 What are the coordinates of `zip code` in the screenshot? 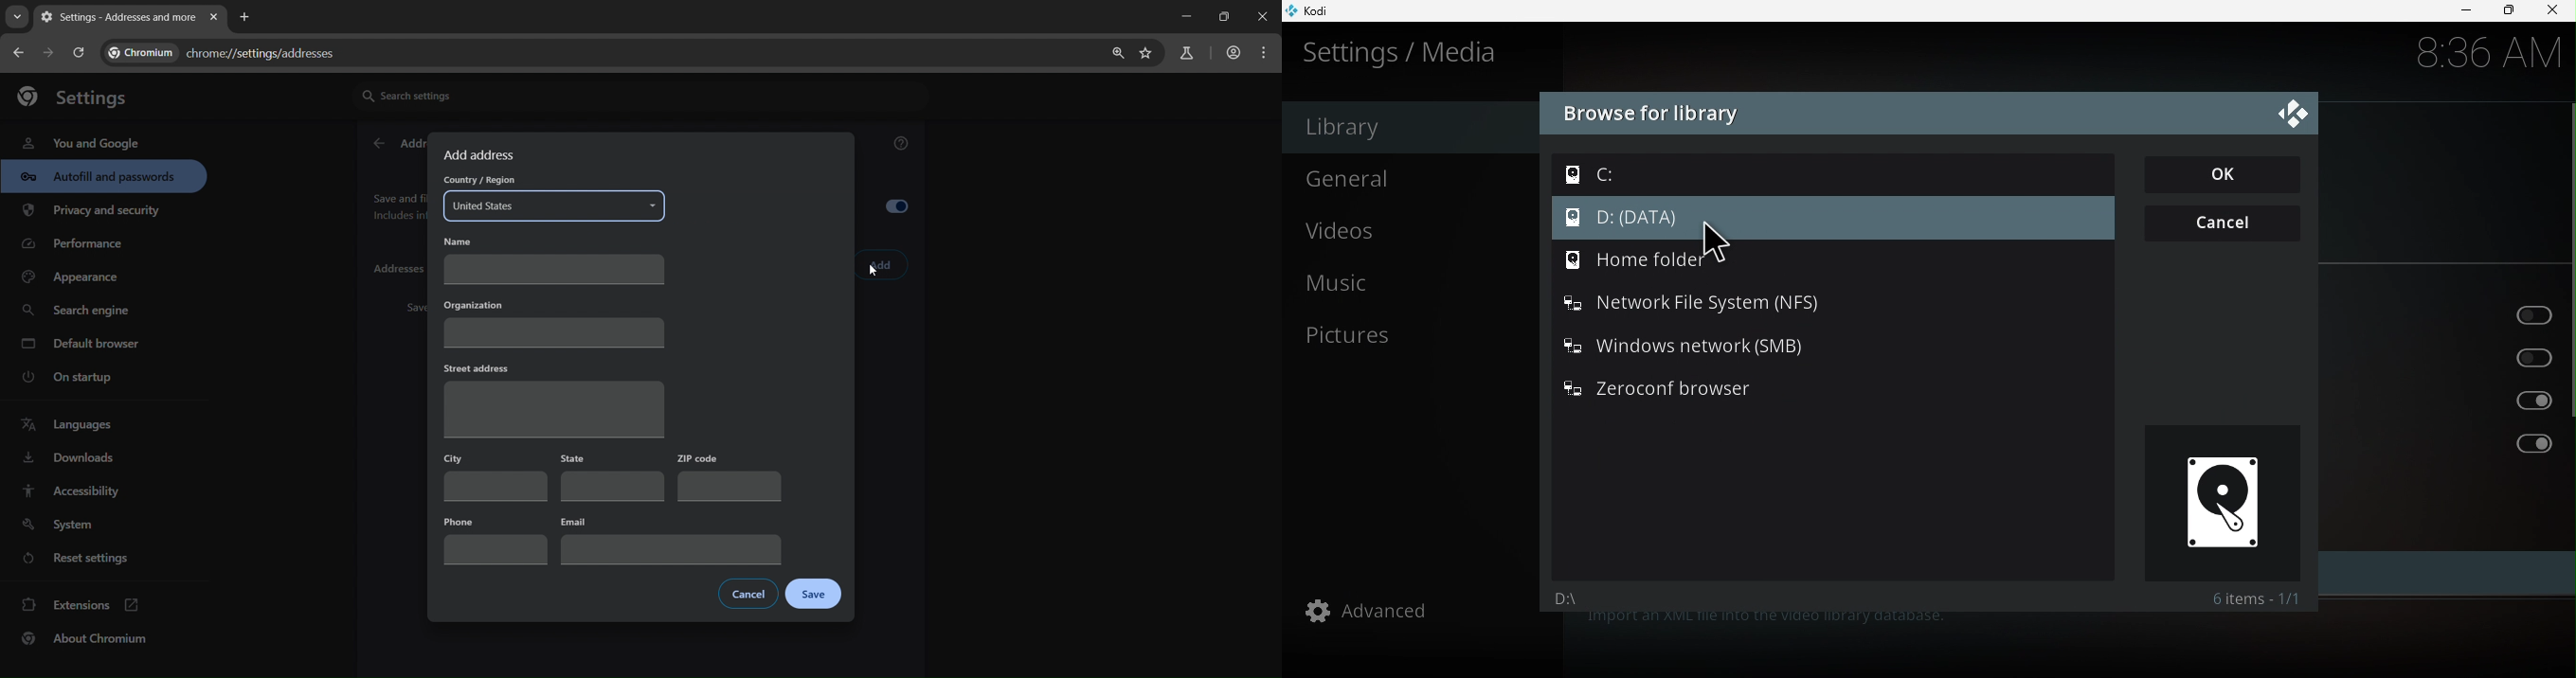 It's located at (728, 477).